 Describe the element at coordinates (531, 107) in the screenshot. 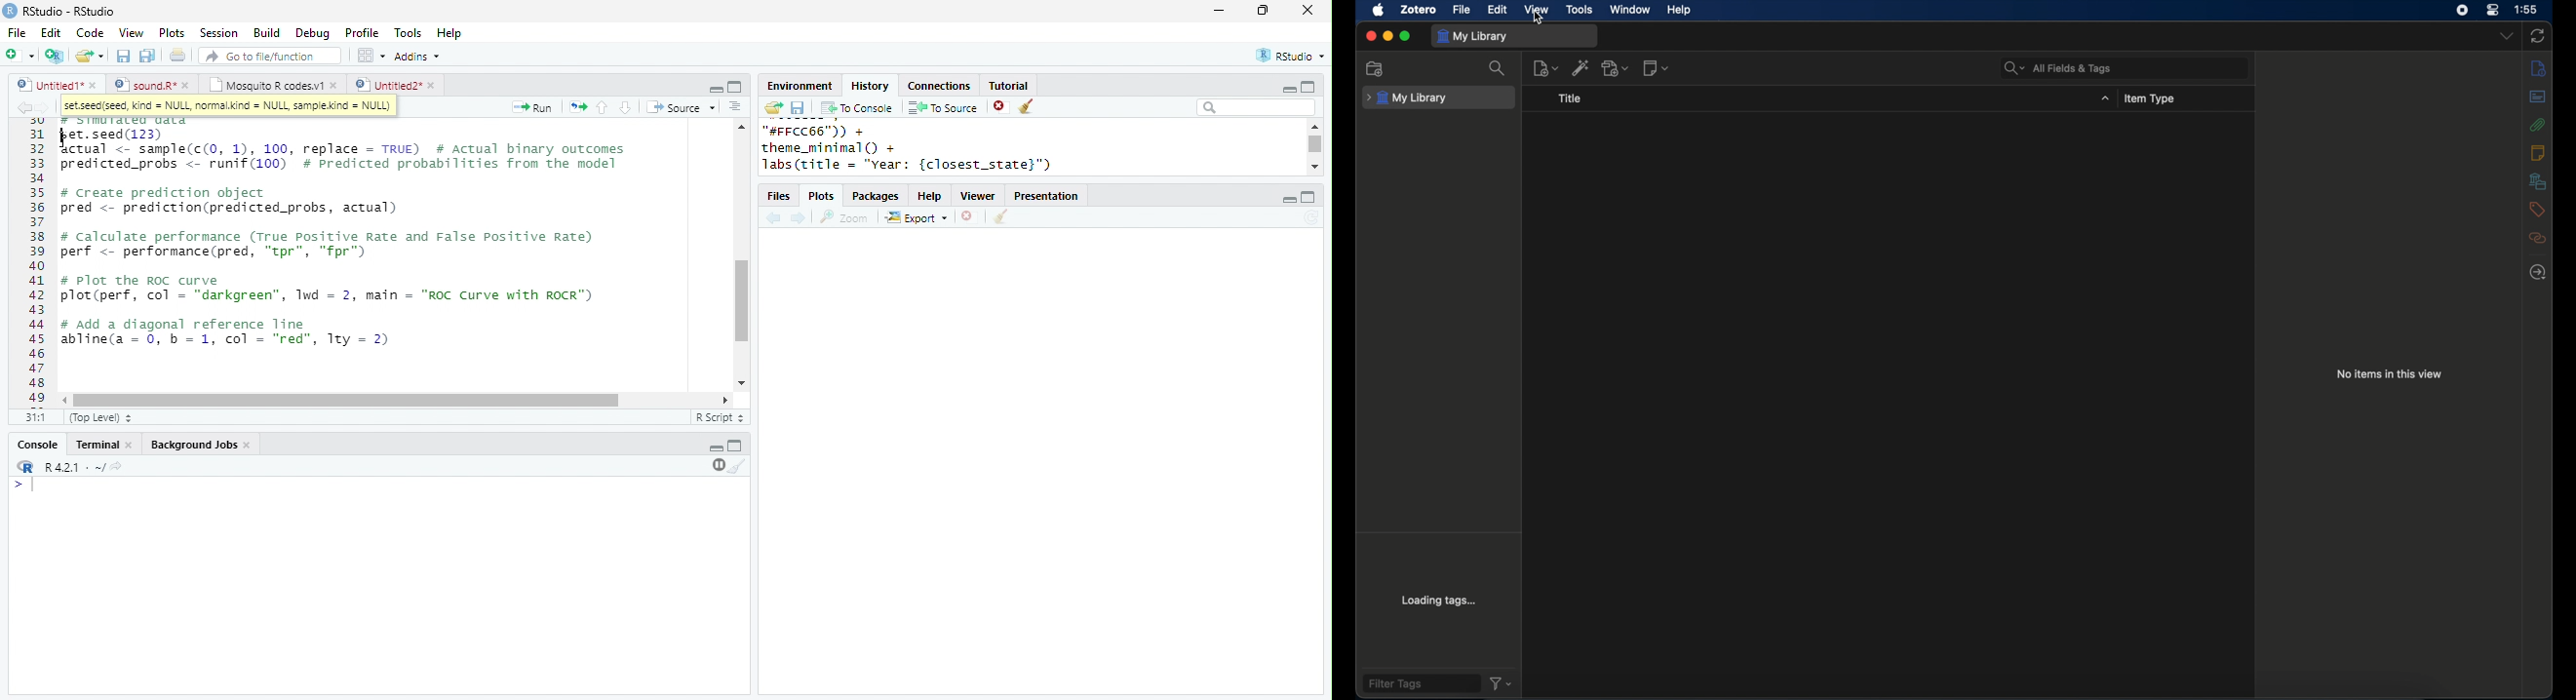

I see `run` at that location.